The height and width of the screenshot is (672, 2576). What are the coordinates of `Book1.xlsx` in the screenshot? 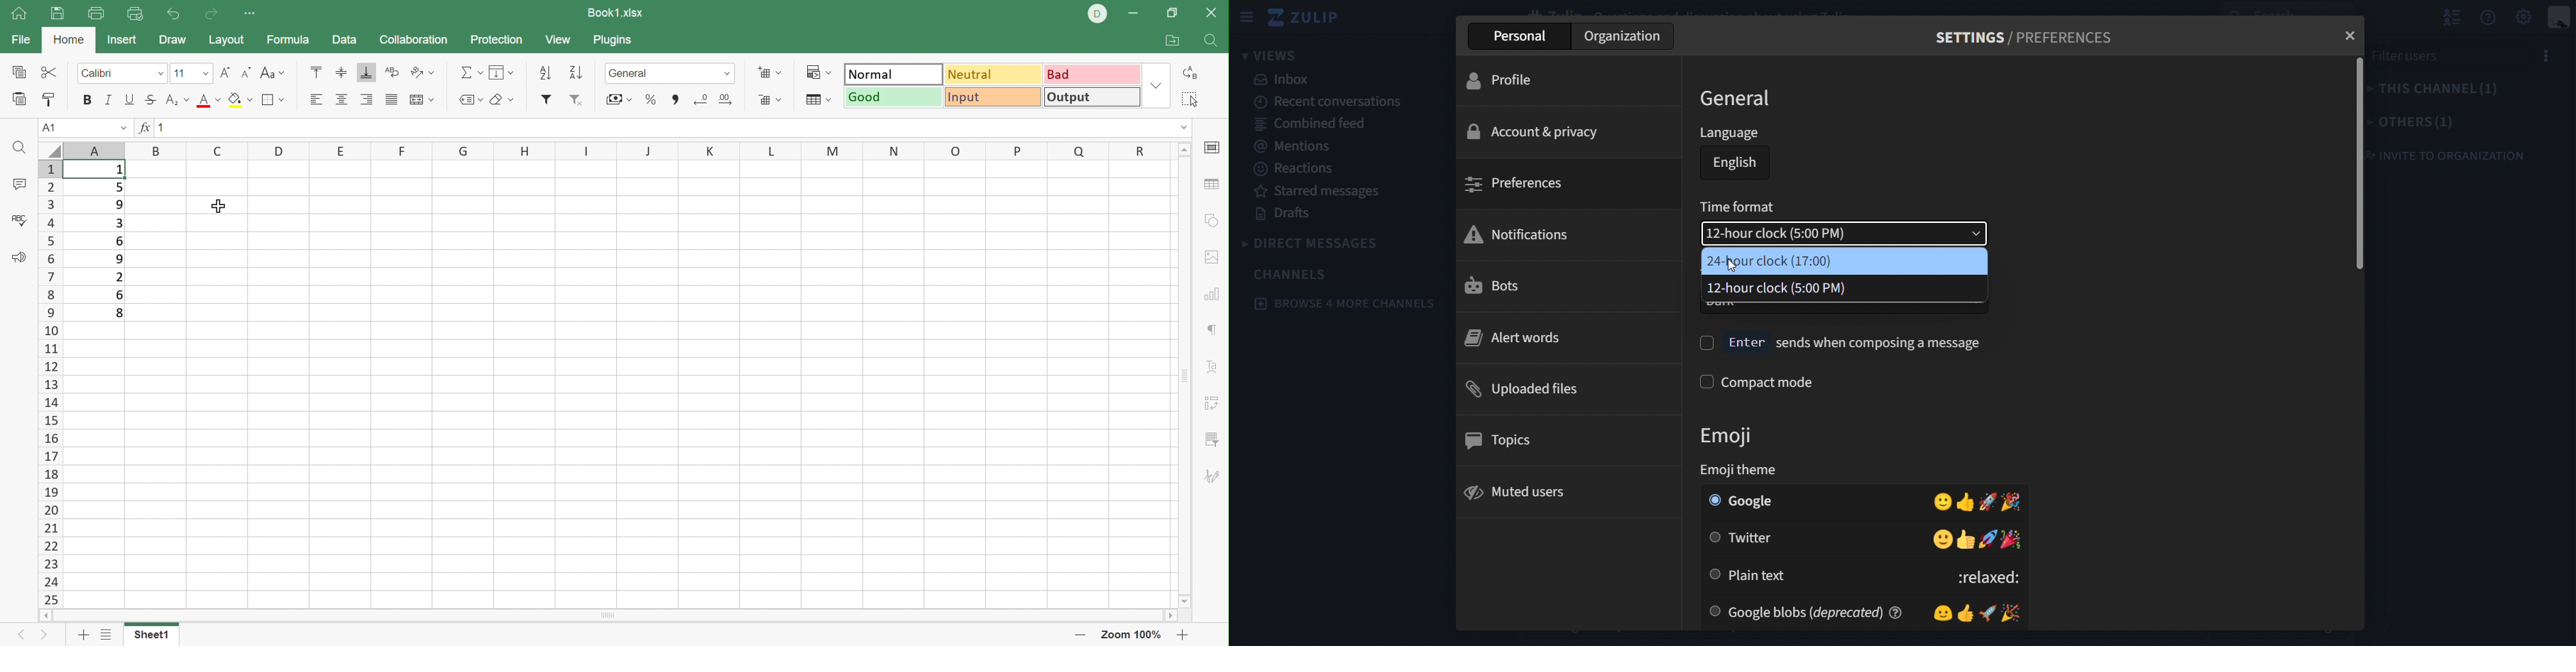 It's located at (616, 14).